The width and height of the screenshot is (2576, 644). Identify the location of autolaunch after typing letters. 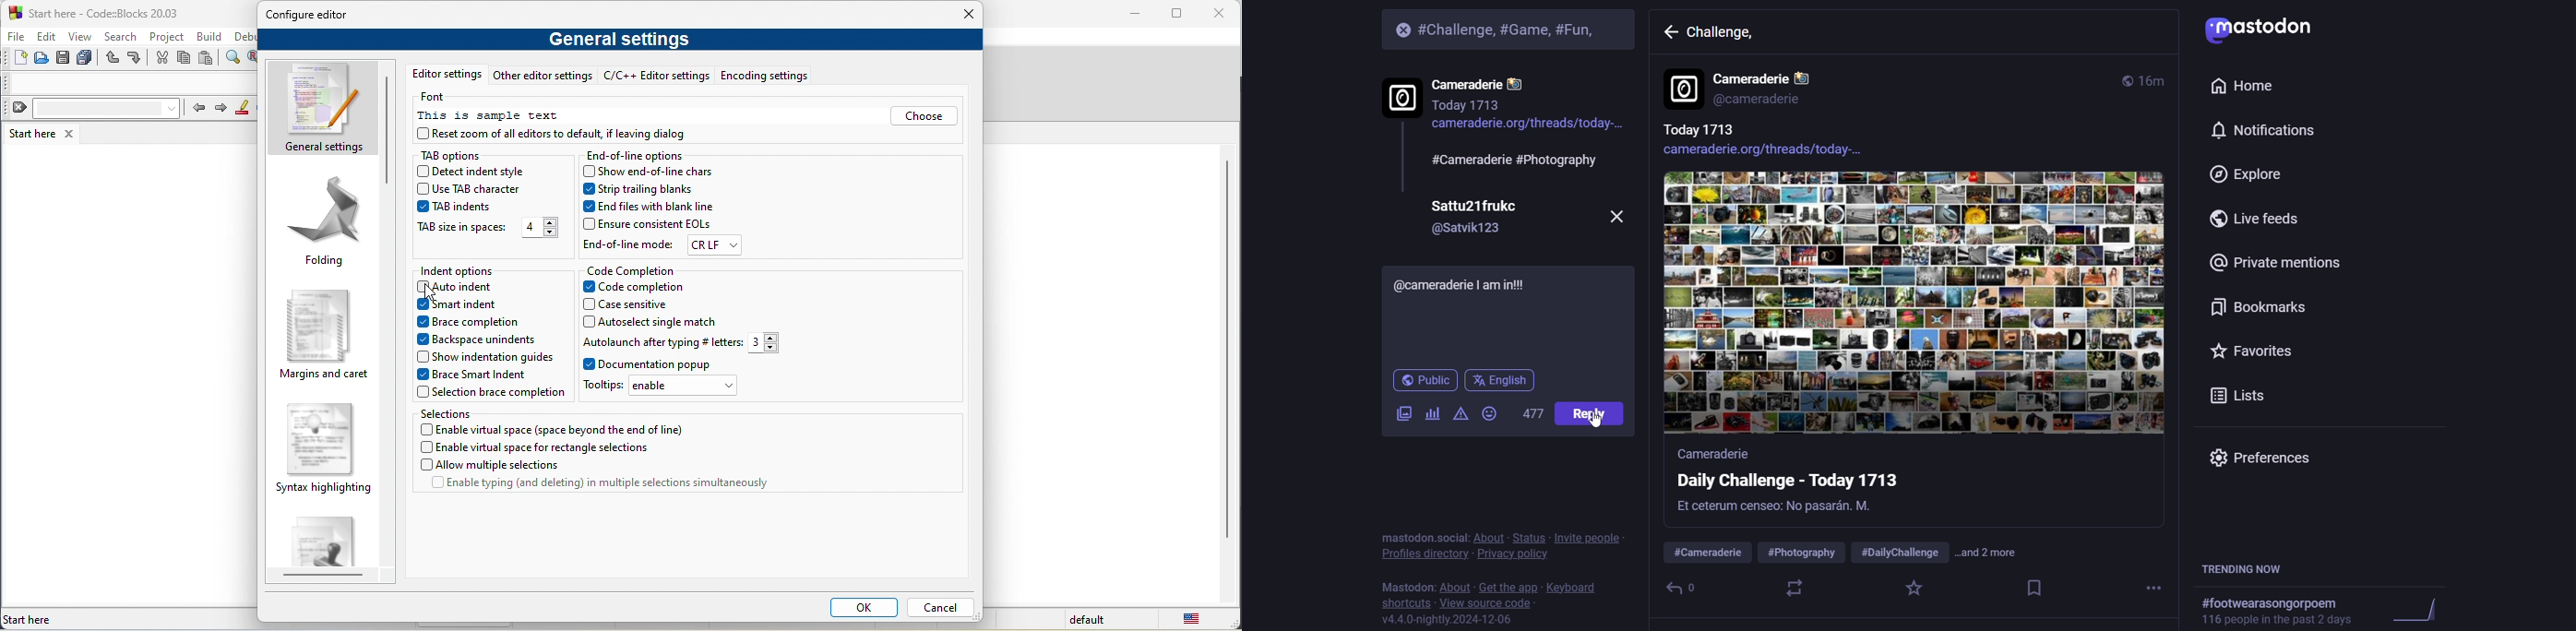
(685, 343).